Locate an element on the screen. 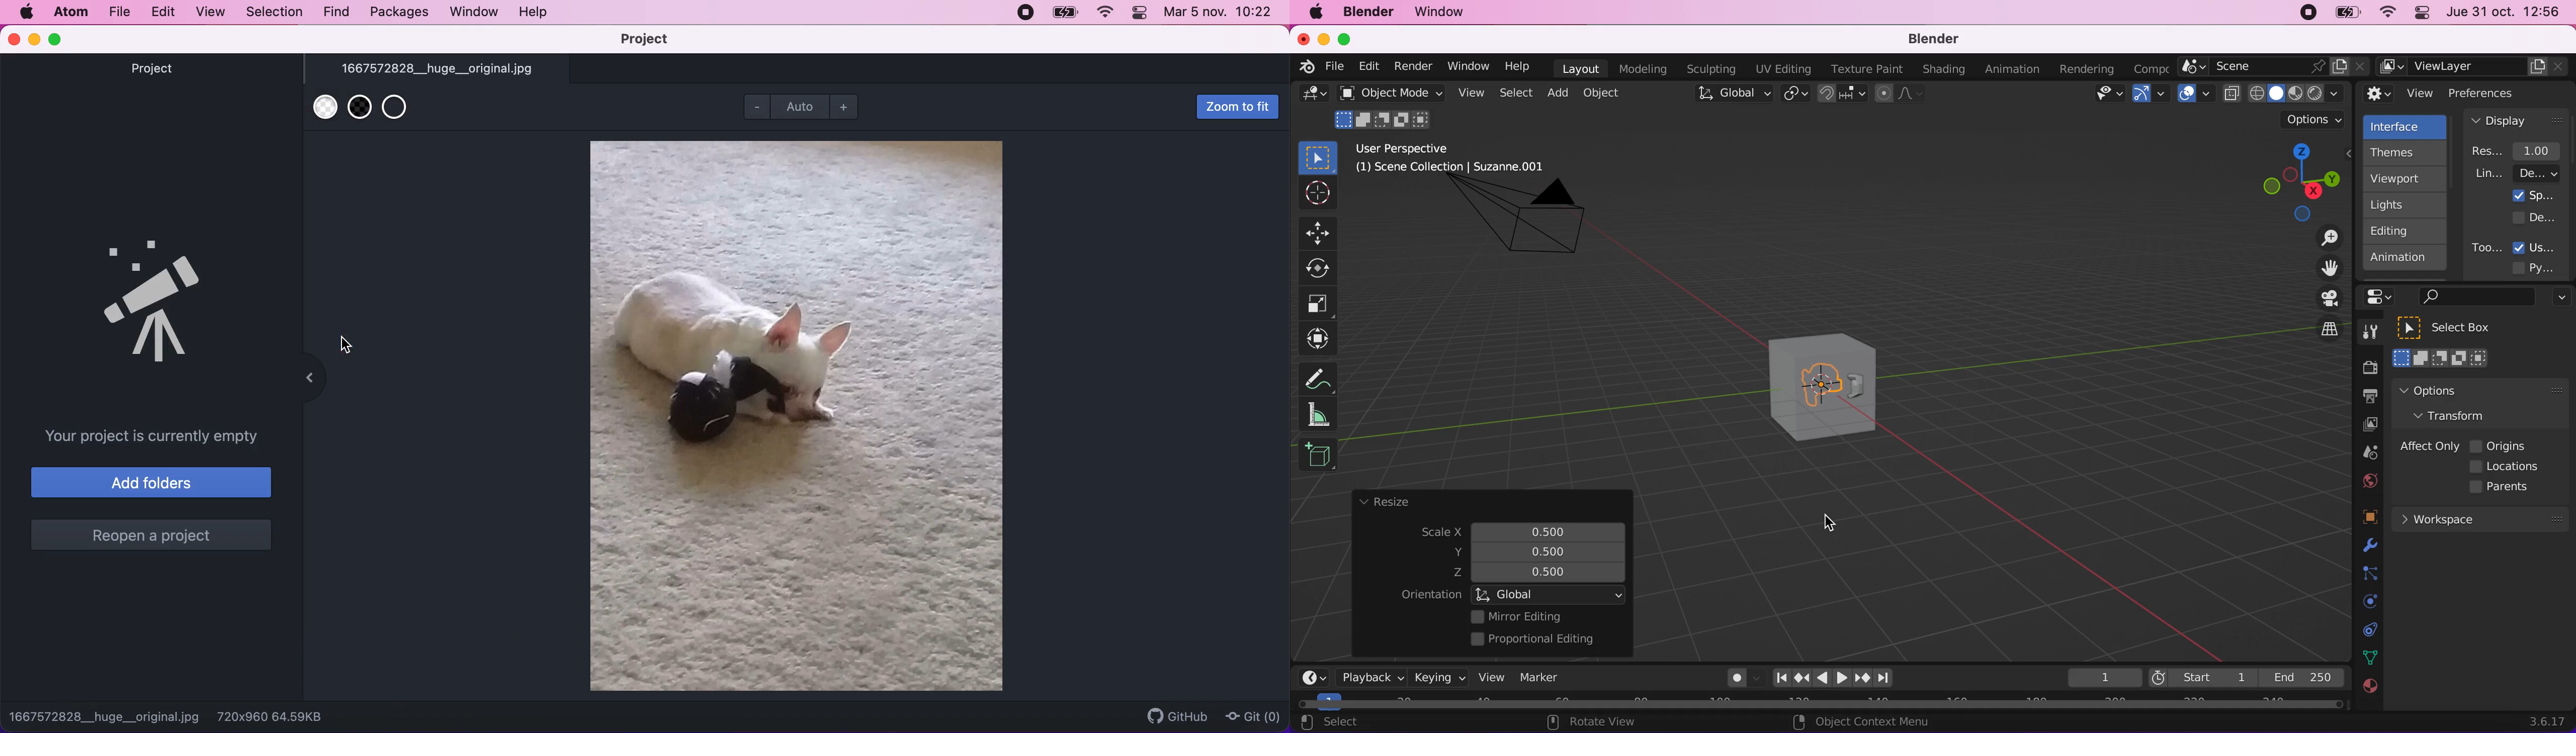 This screenshot has width=2576, height=756. zoom out is located at coordinates (755, 109).